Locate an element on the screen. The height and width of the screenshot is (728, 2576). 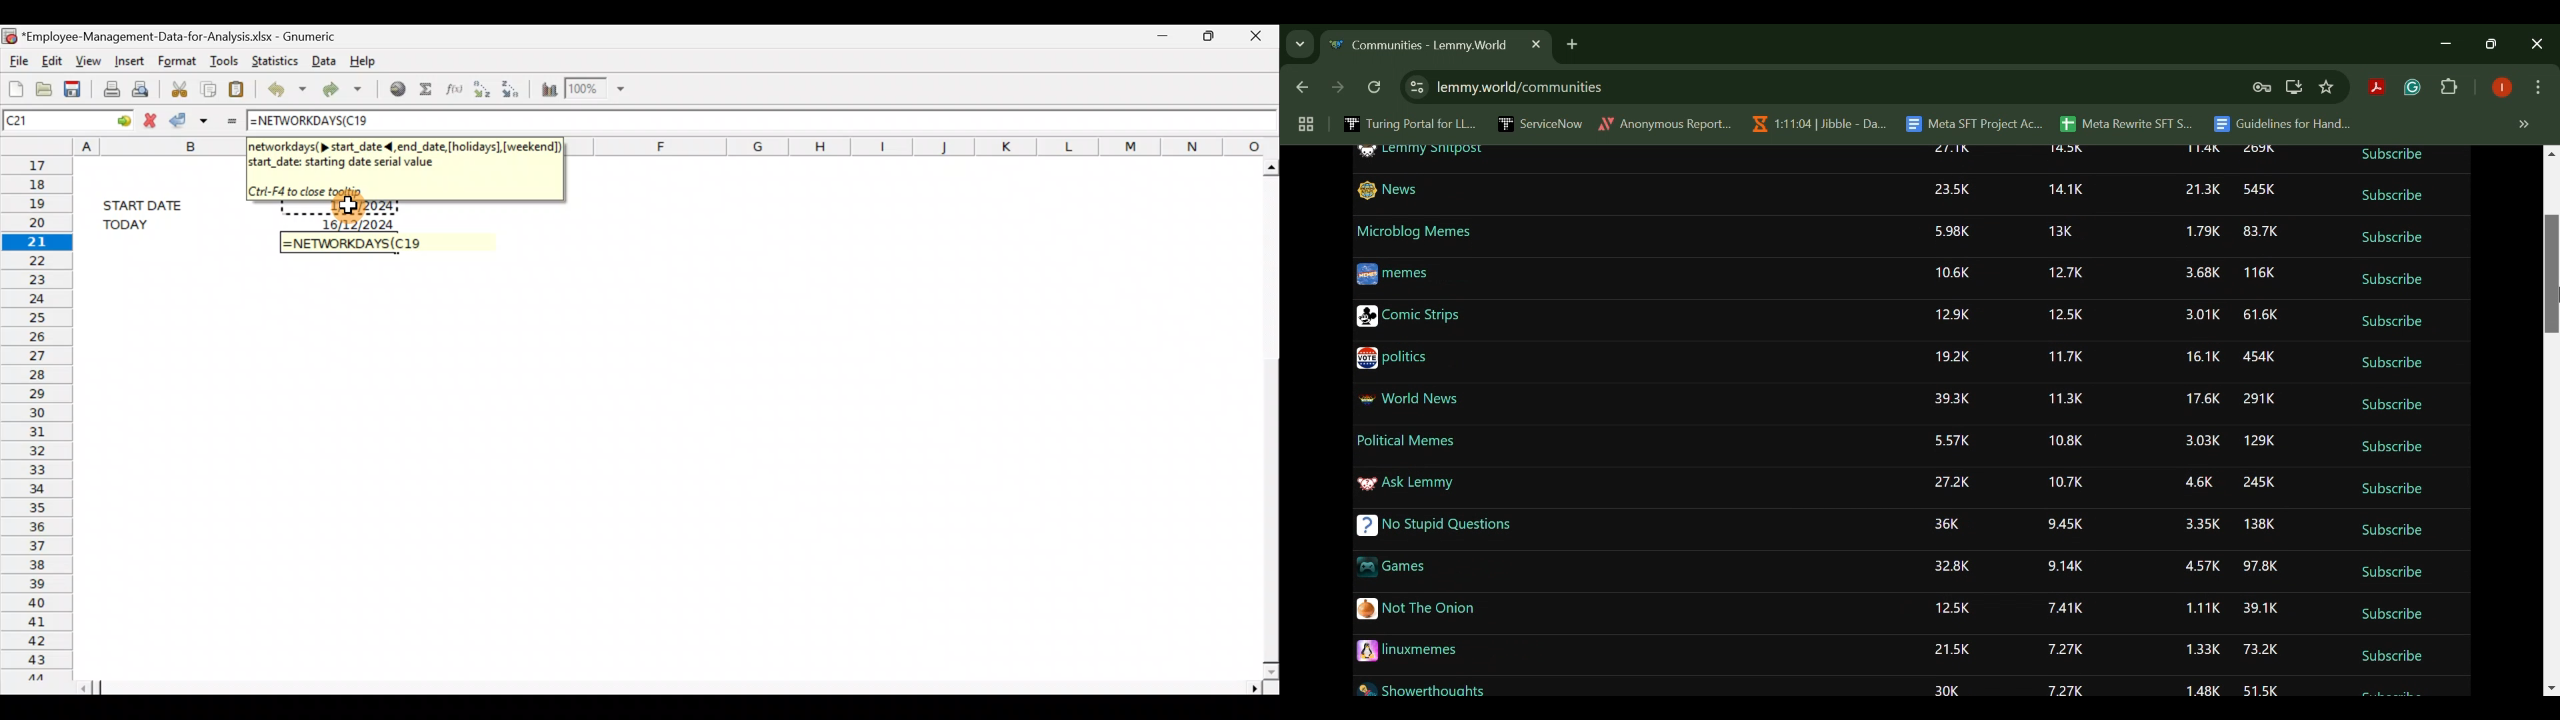
Previous Page Dropdown Menu is located at coordinates (1300, 45).